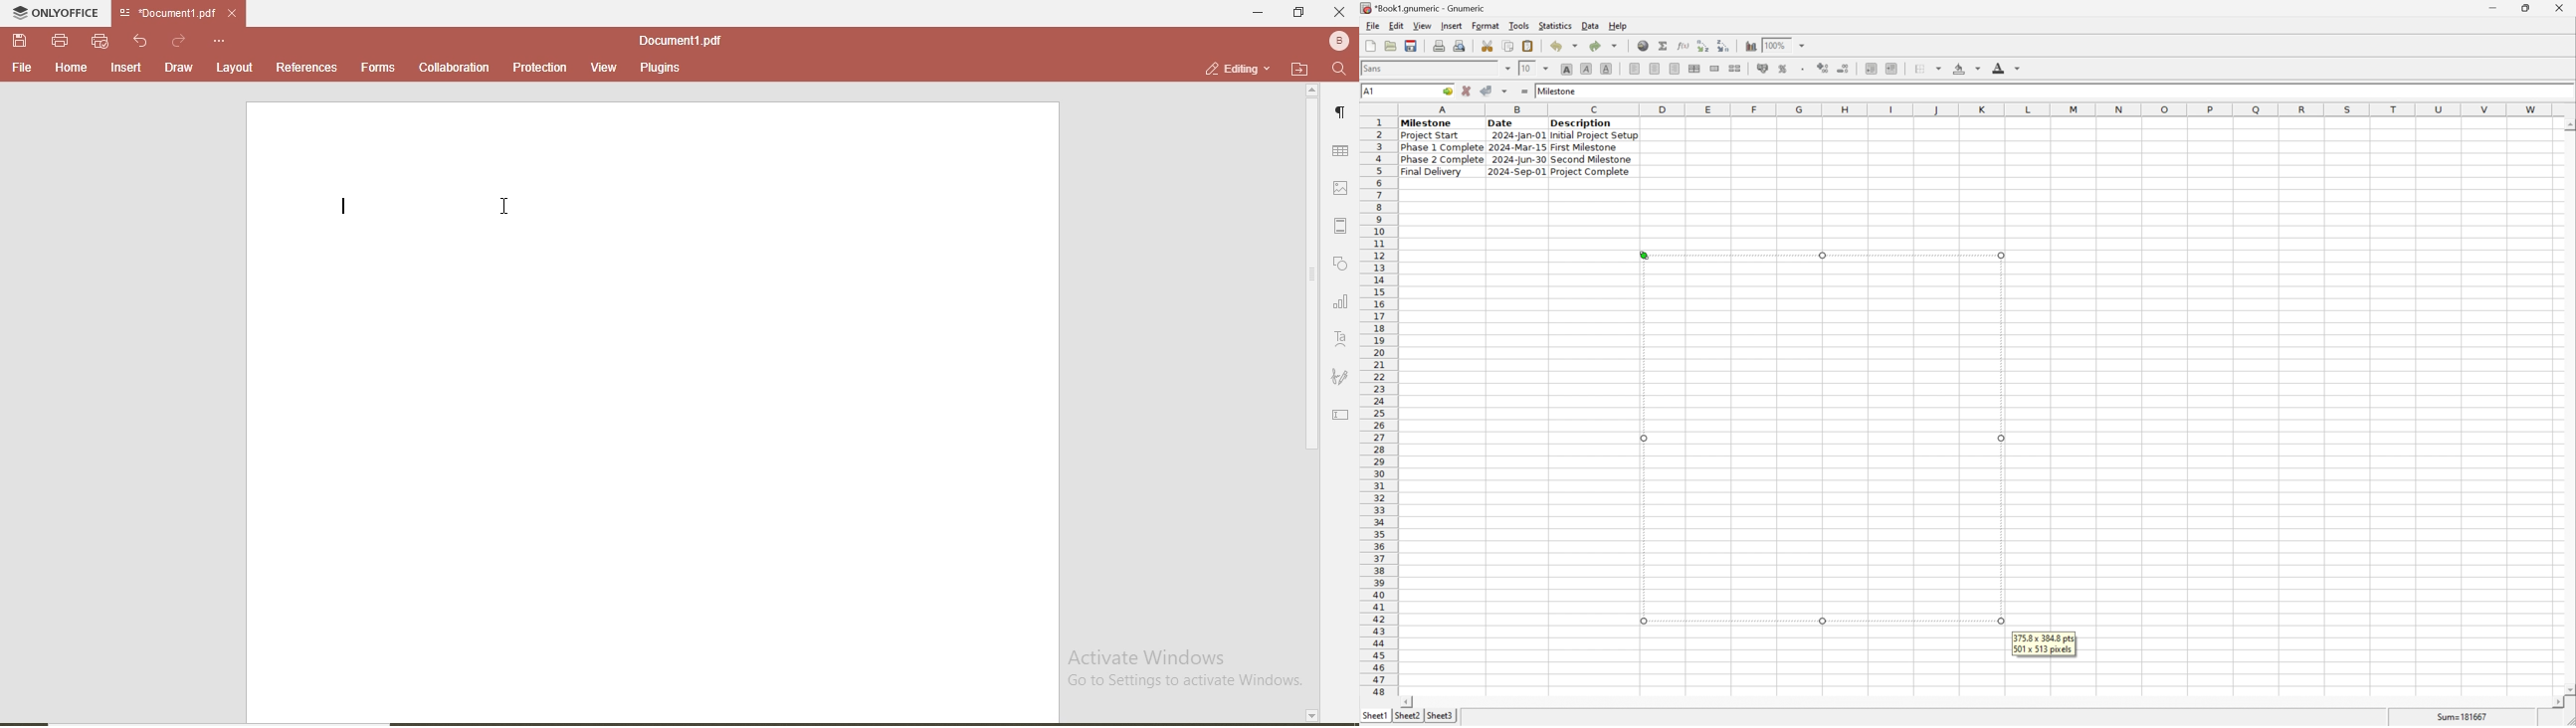 This screenshot has height=728, width=2576. What do you see at coordinates (1446, 91) in the screenshot?
I see `go to` at bounding box center [1446, 91].